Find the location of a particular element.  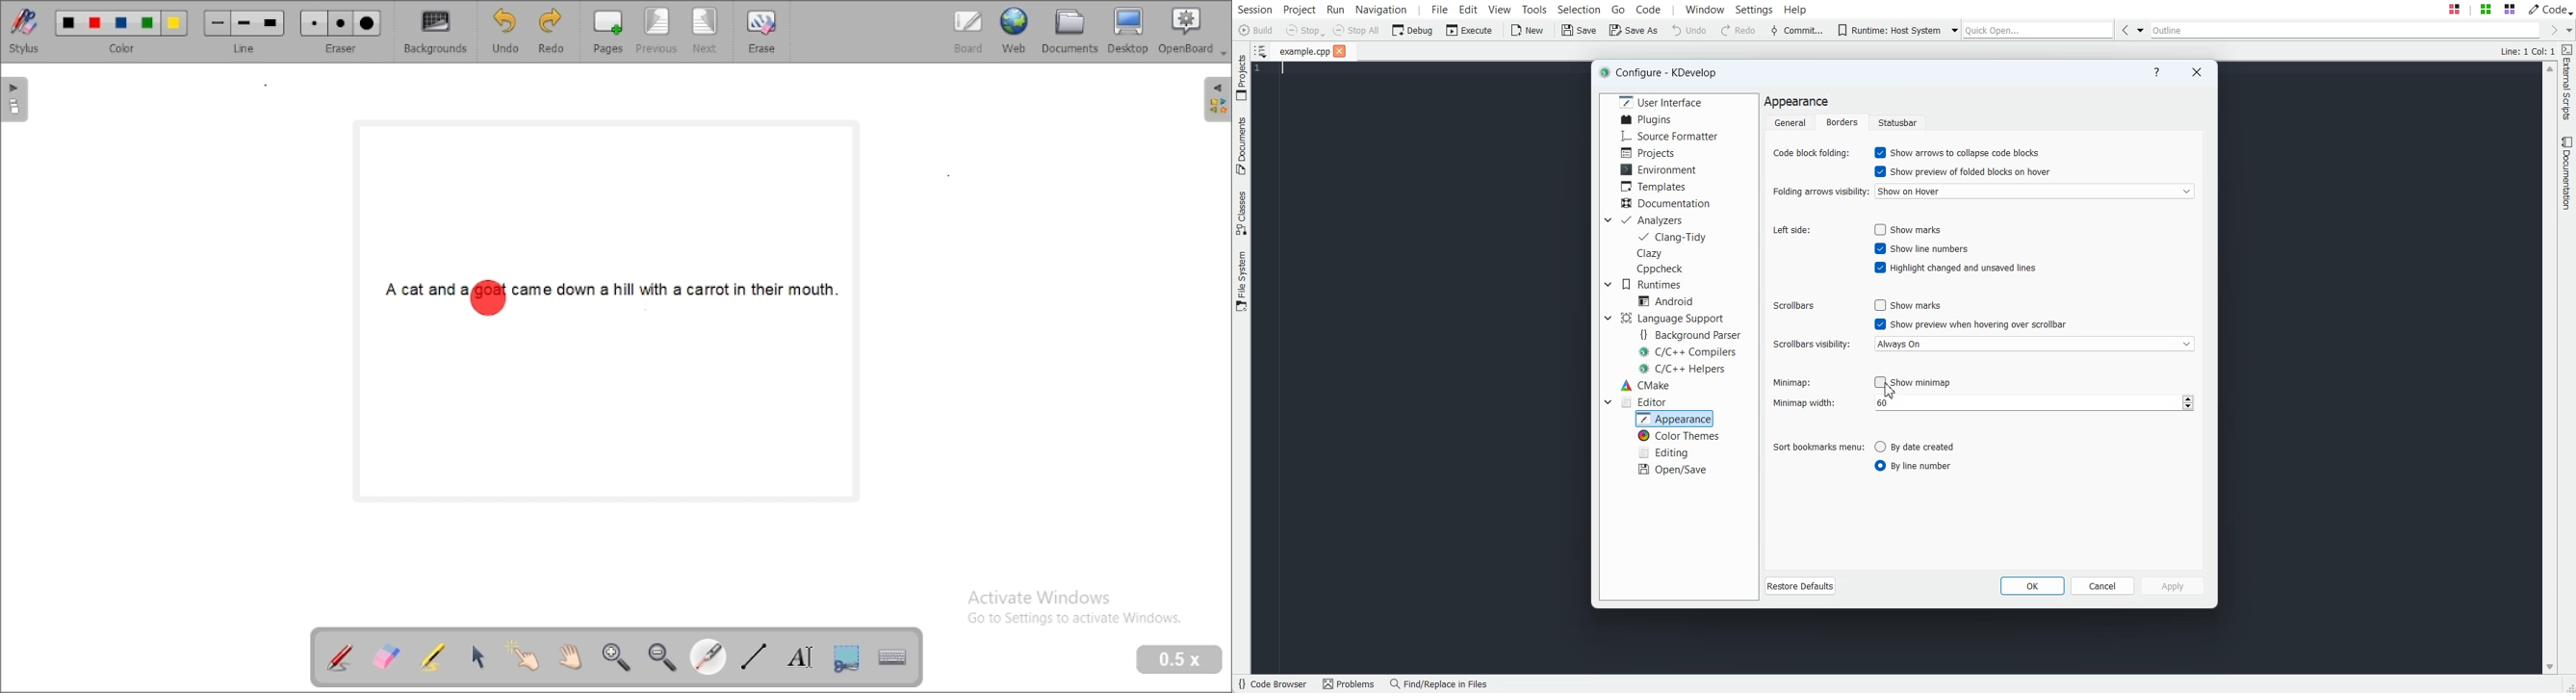

Drop down box is located at coordinates (1607, 402).